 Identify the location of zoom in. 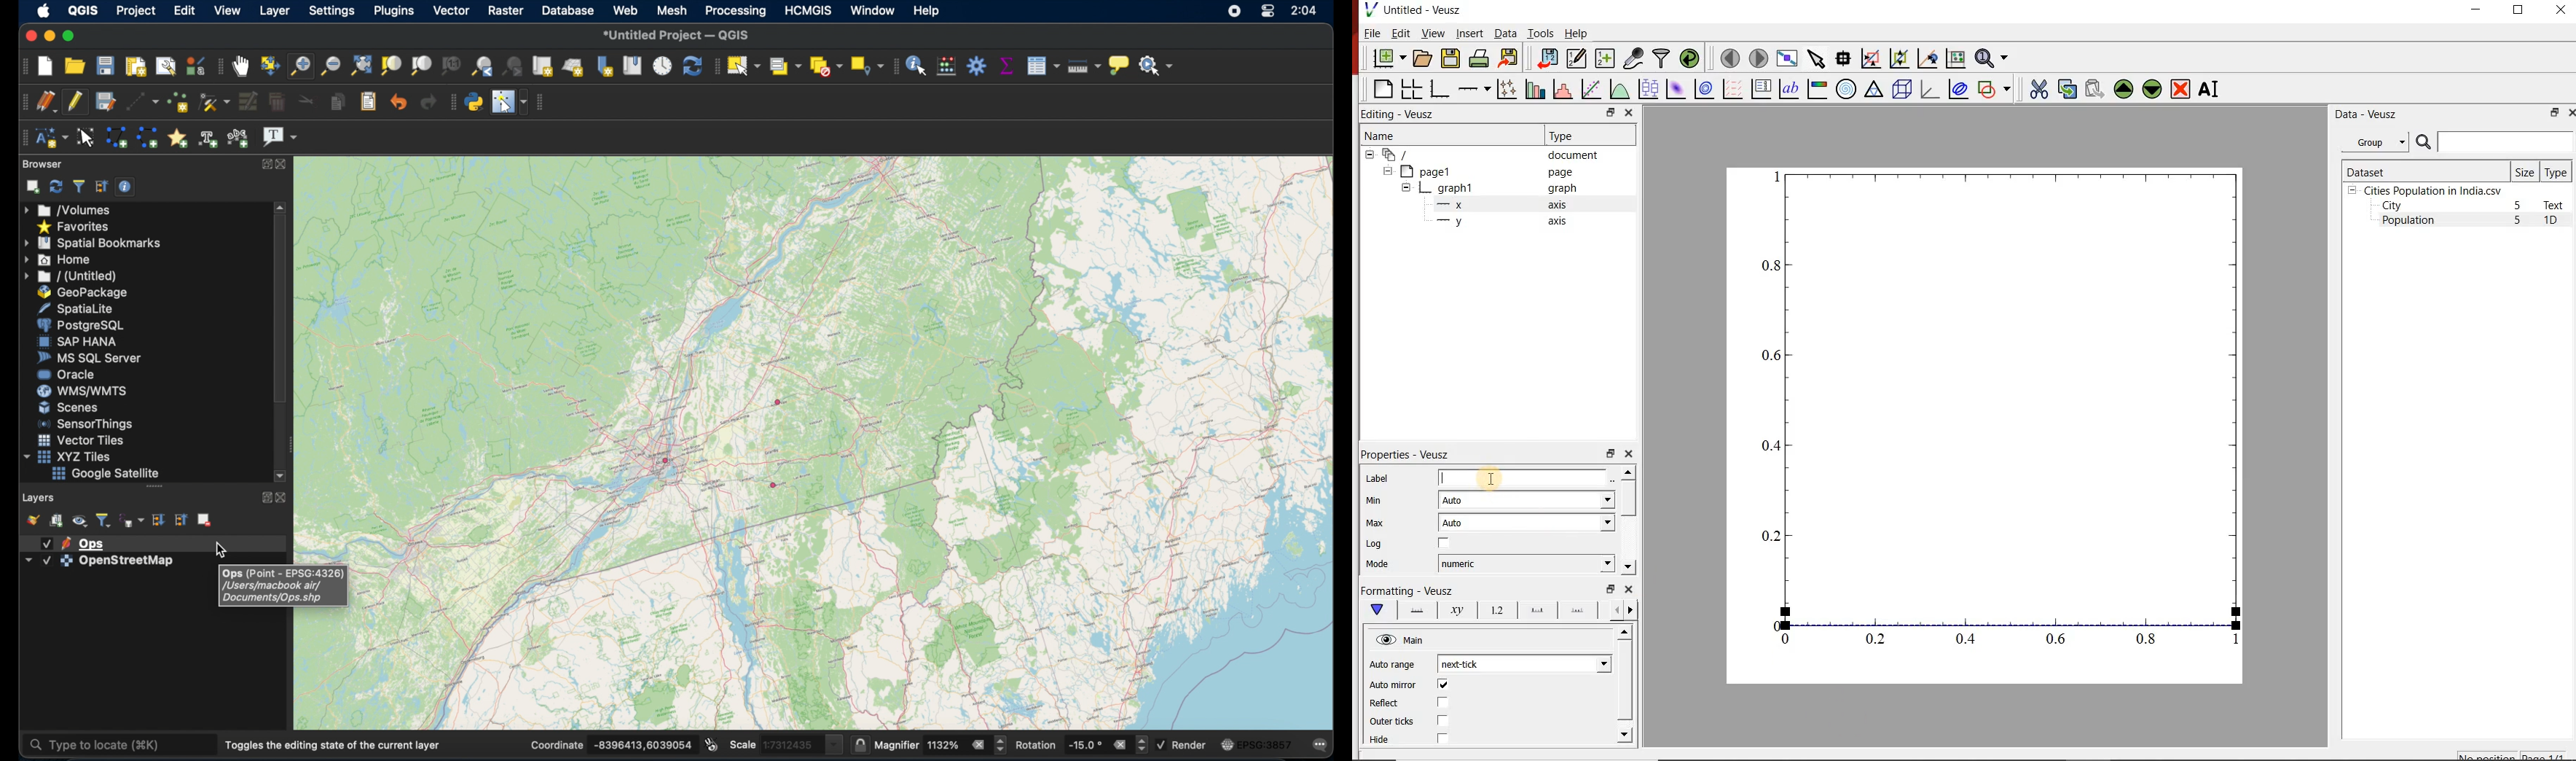
(299, 66).